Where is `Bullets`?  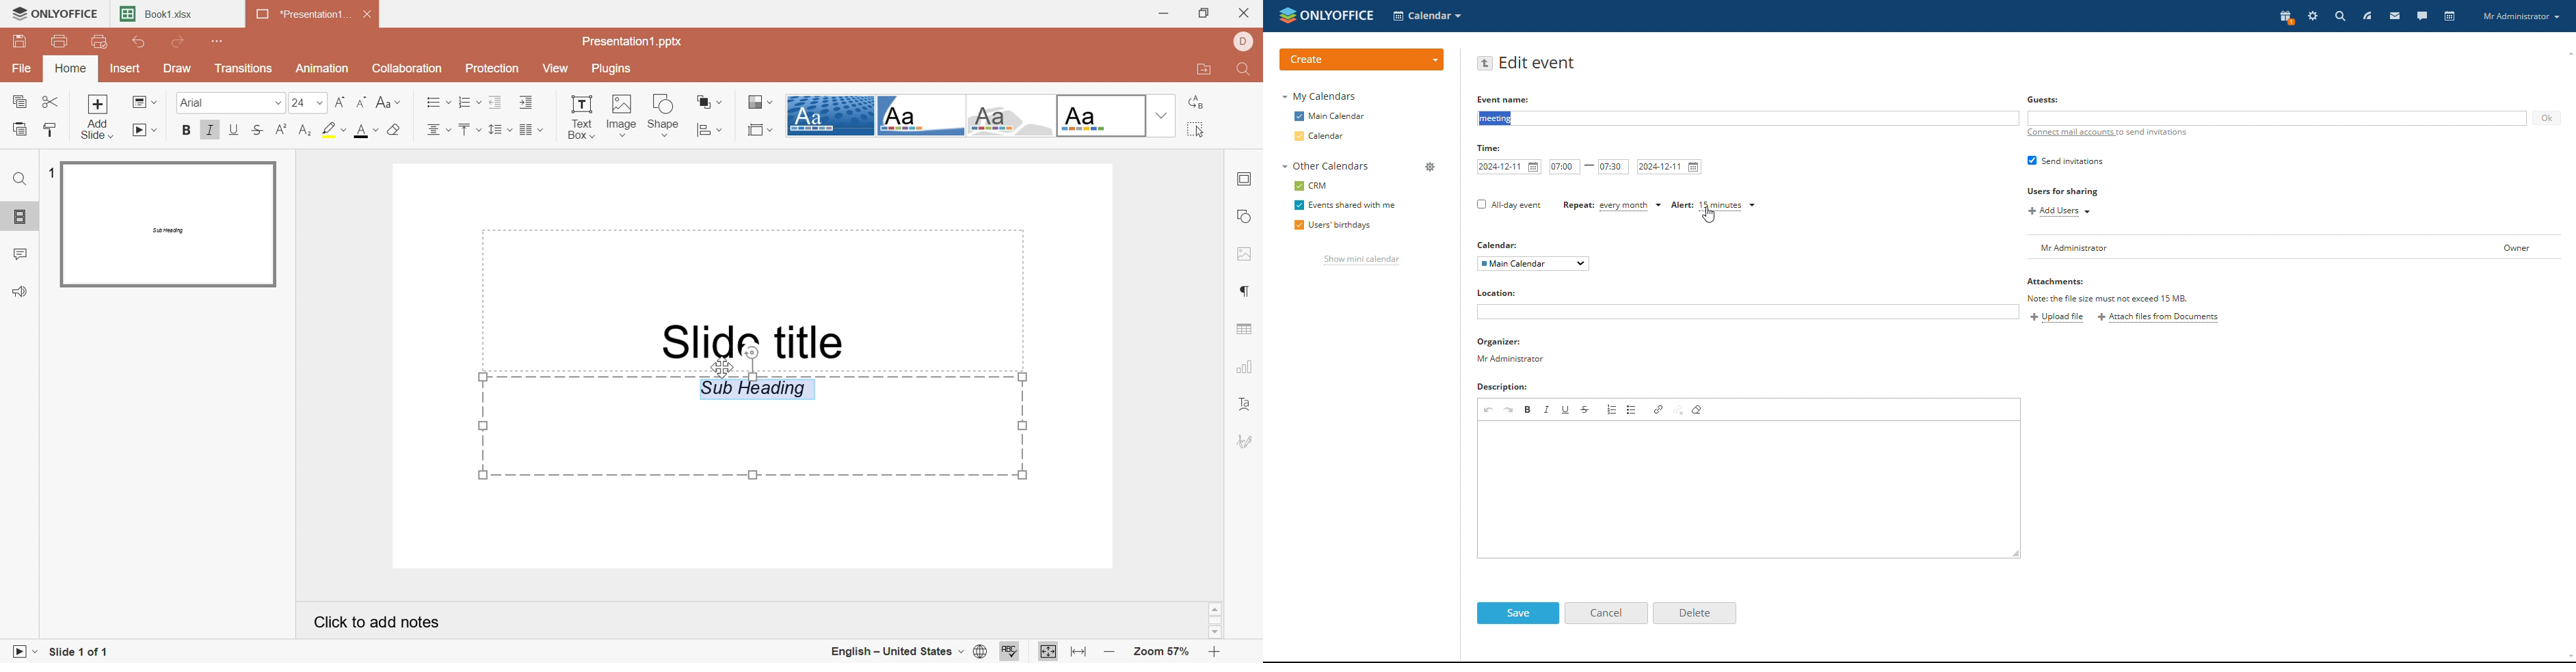
Bullets is located at coordinates (436, 103).